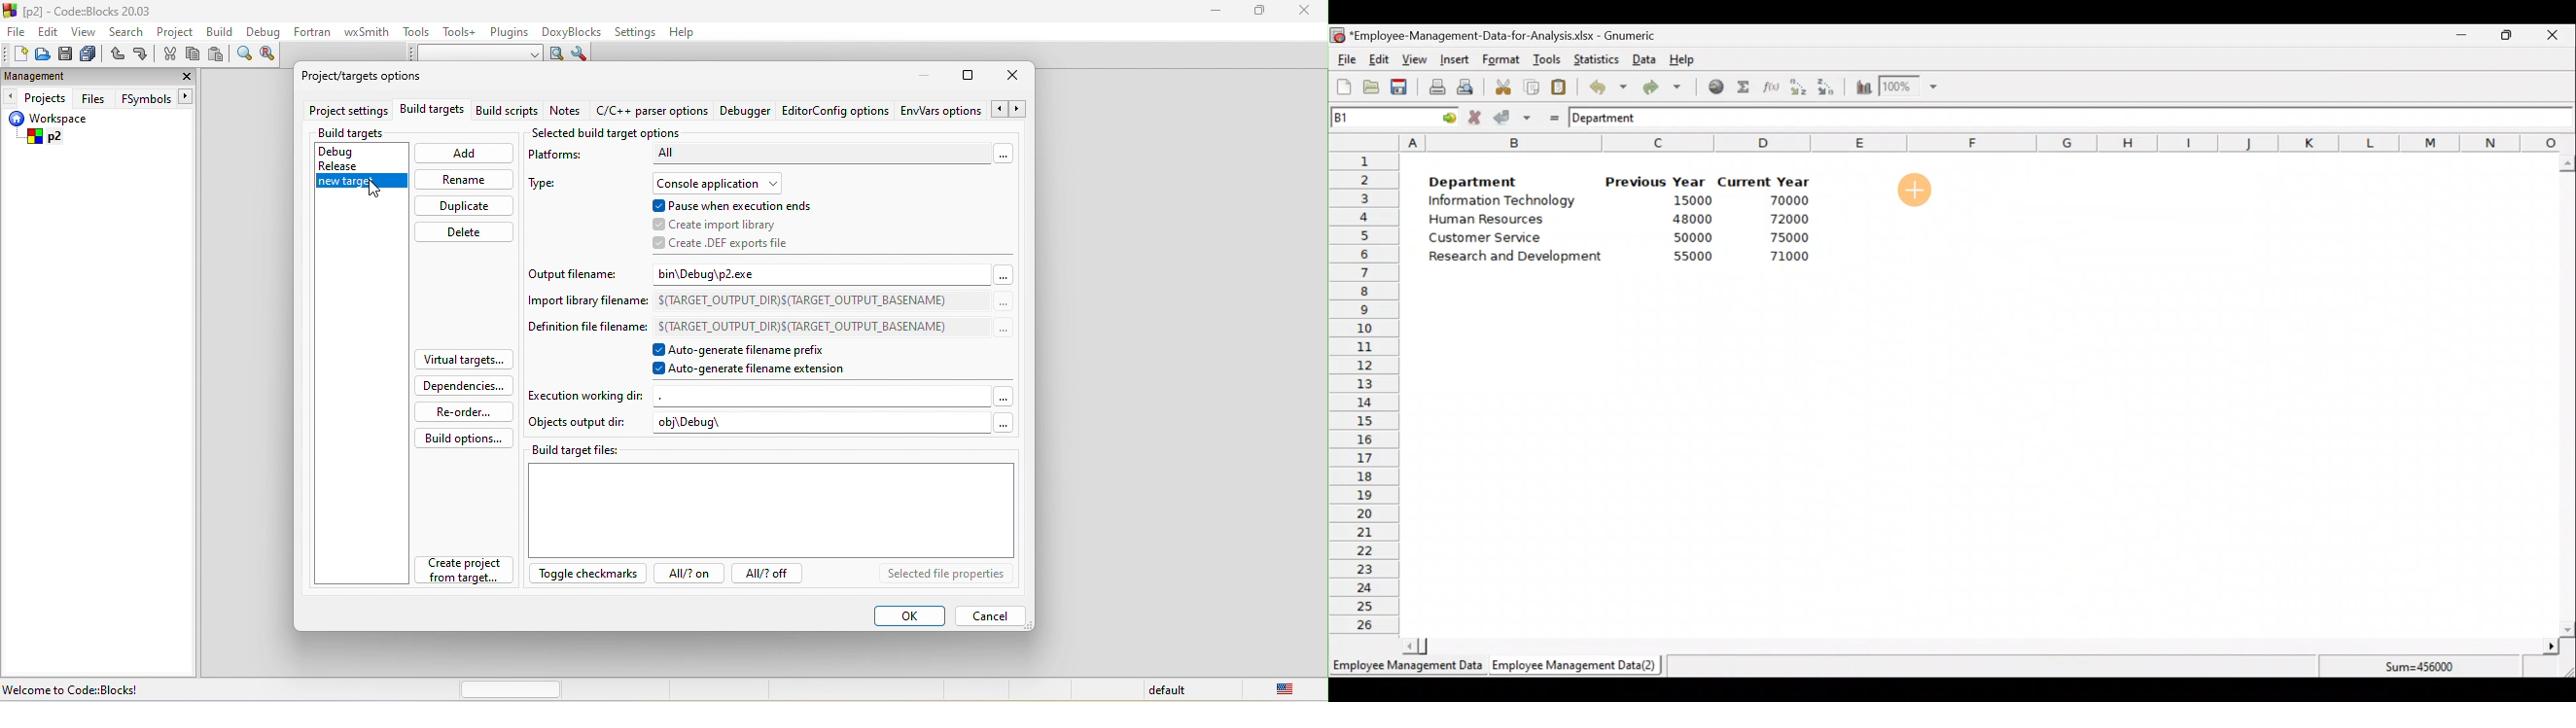 The width and height of the screenshot is (2576, 728). What do you see at coordinates (1493, 220) in the screenshot?
I see `Human Resources` at bounding box center [1493, 220].